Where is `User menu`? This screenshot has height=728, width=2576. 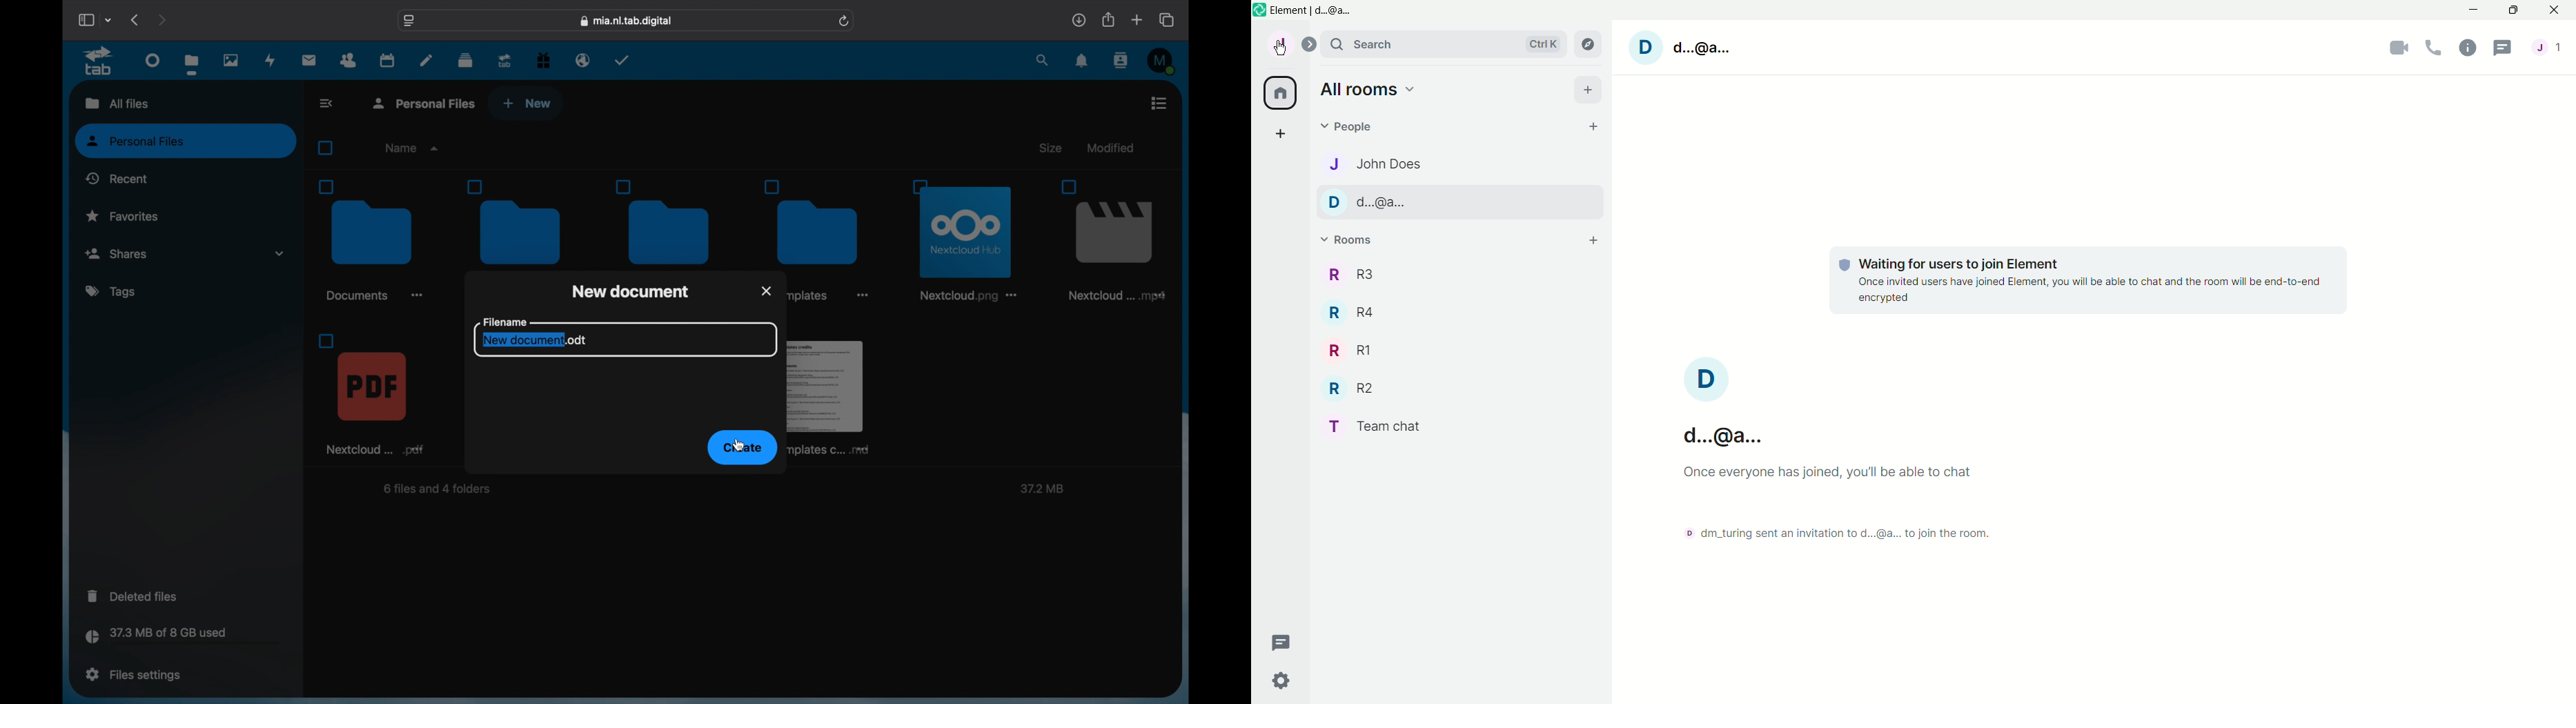
User menu is located at coordinates (1281, 42).